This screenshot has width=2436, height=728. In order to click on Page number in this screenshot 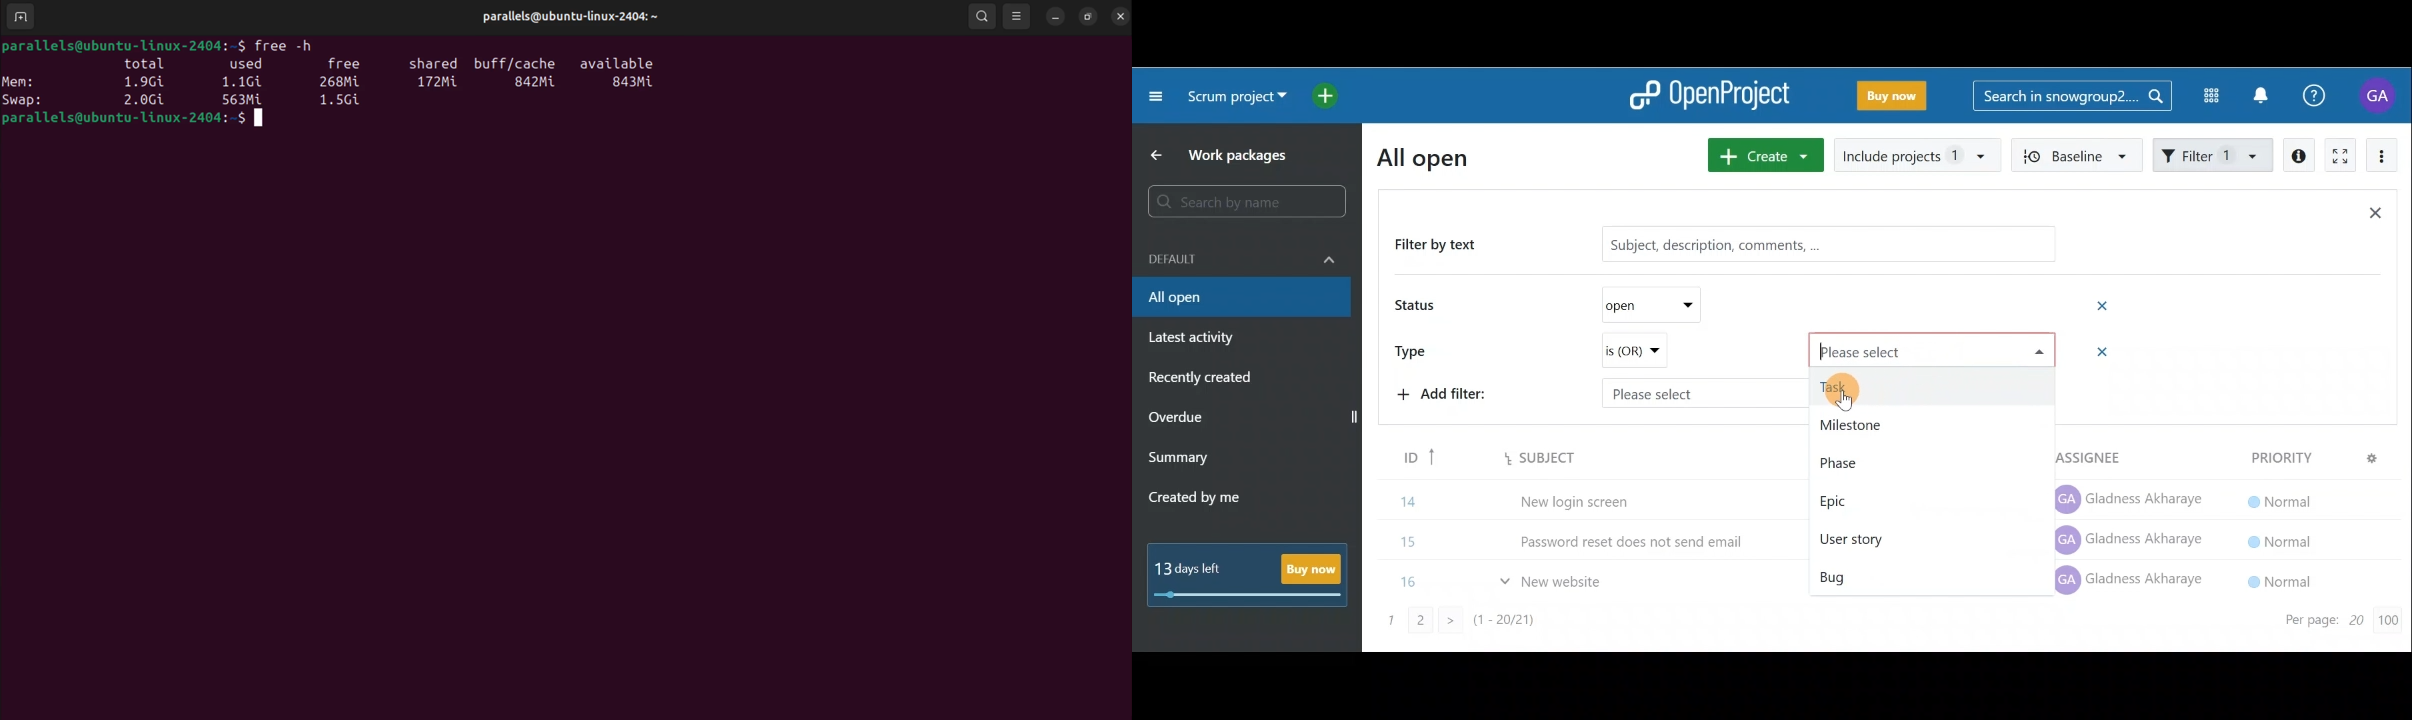, I will do `click(1492, 626)`.